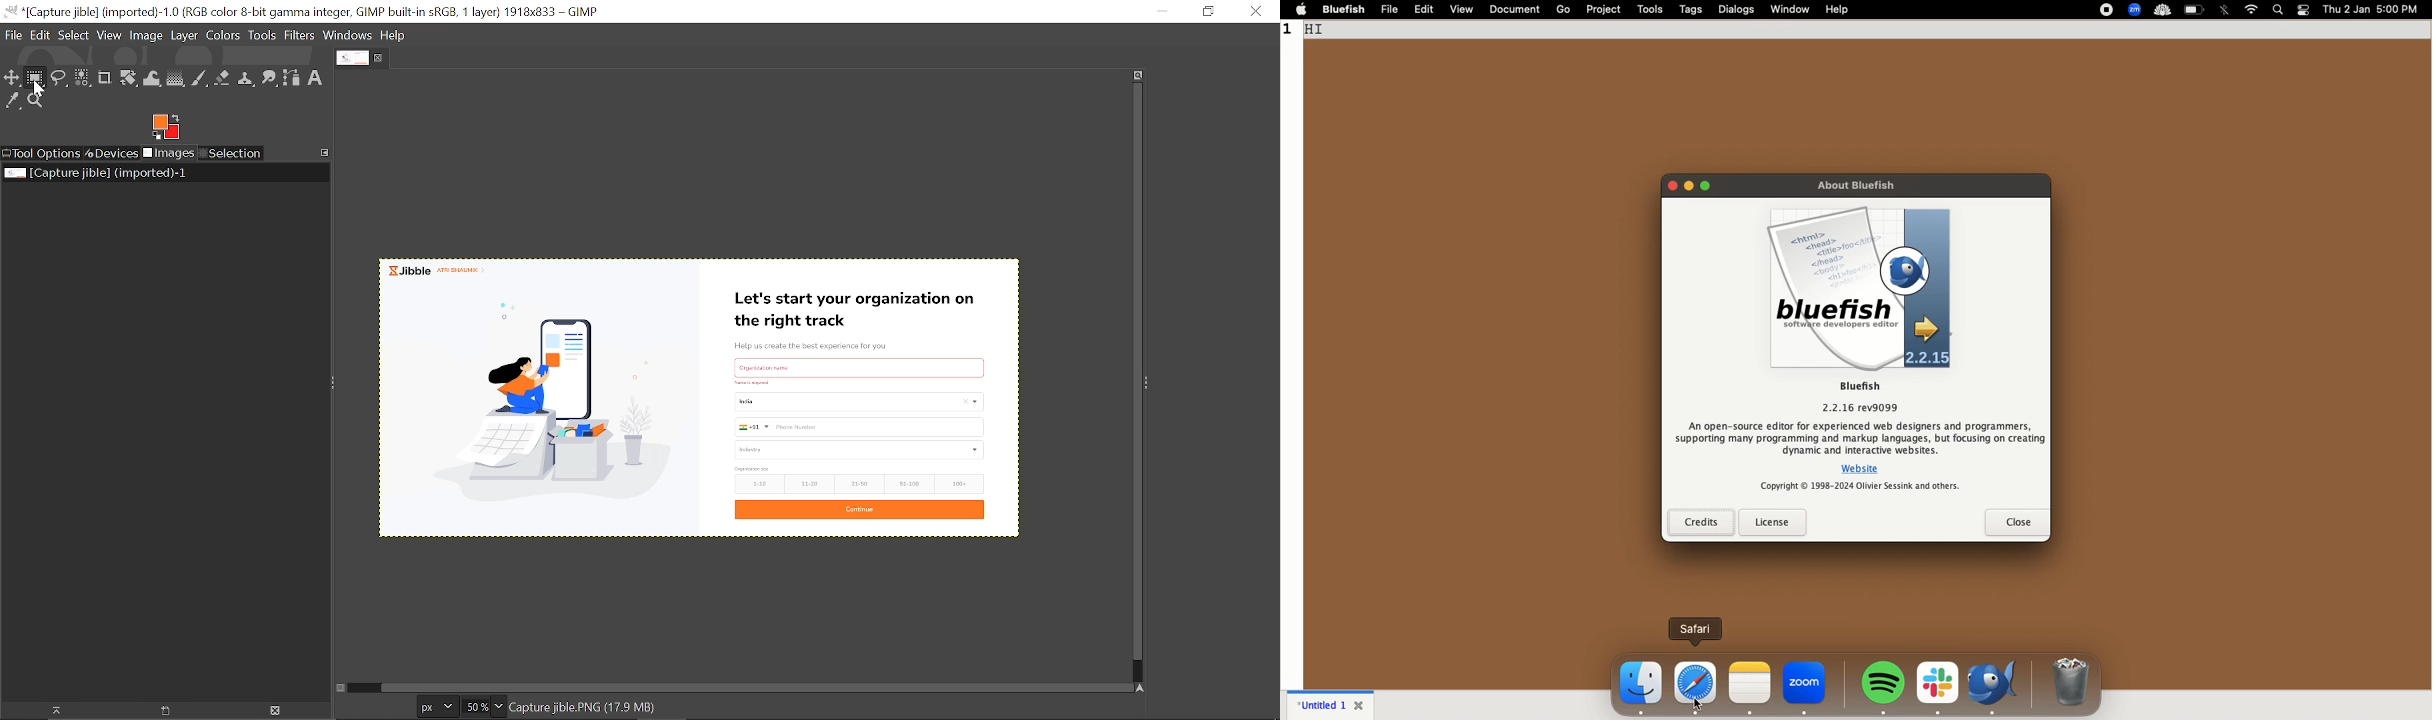 The image size is (2436, 728). What do you see at coordinates (224, 36) in the screenshot?
I see `Colors` at bounding box center [224, 36].